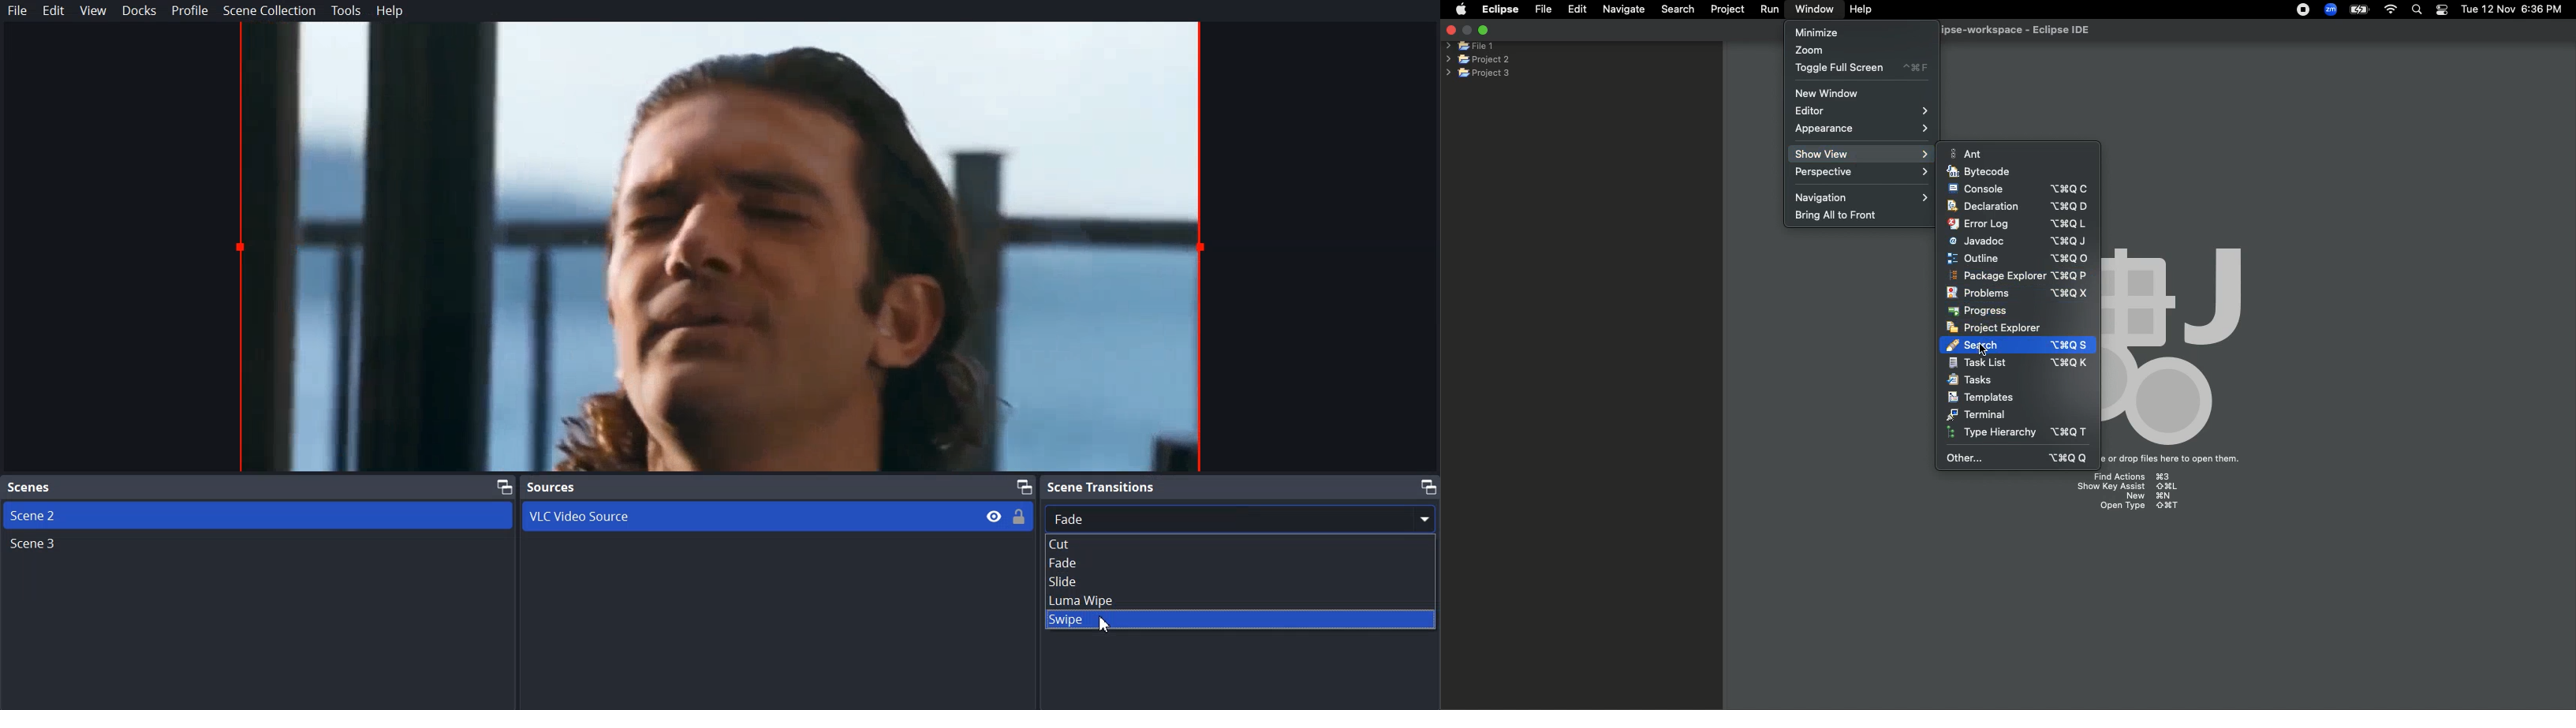 The image size is (2576, 728). What do you see at coordinates (1240, 599) in the screenshot?
I see `Luma Wipe` at bounding box center [1240, 599].